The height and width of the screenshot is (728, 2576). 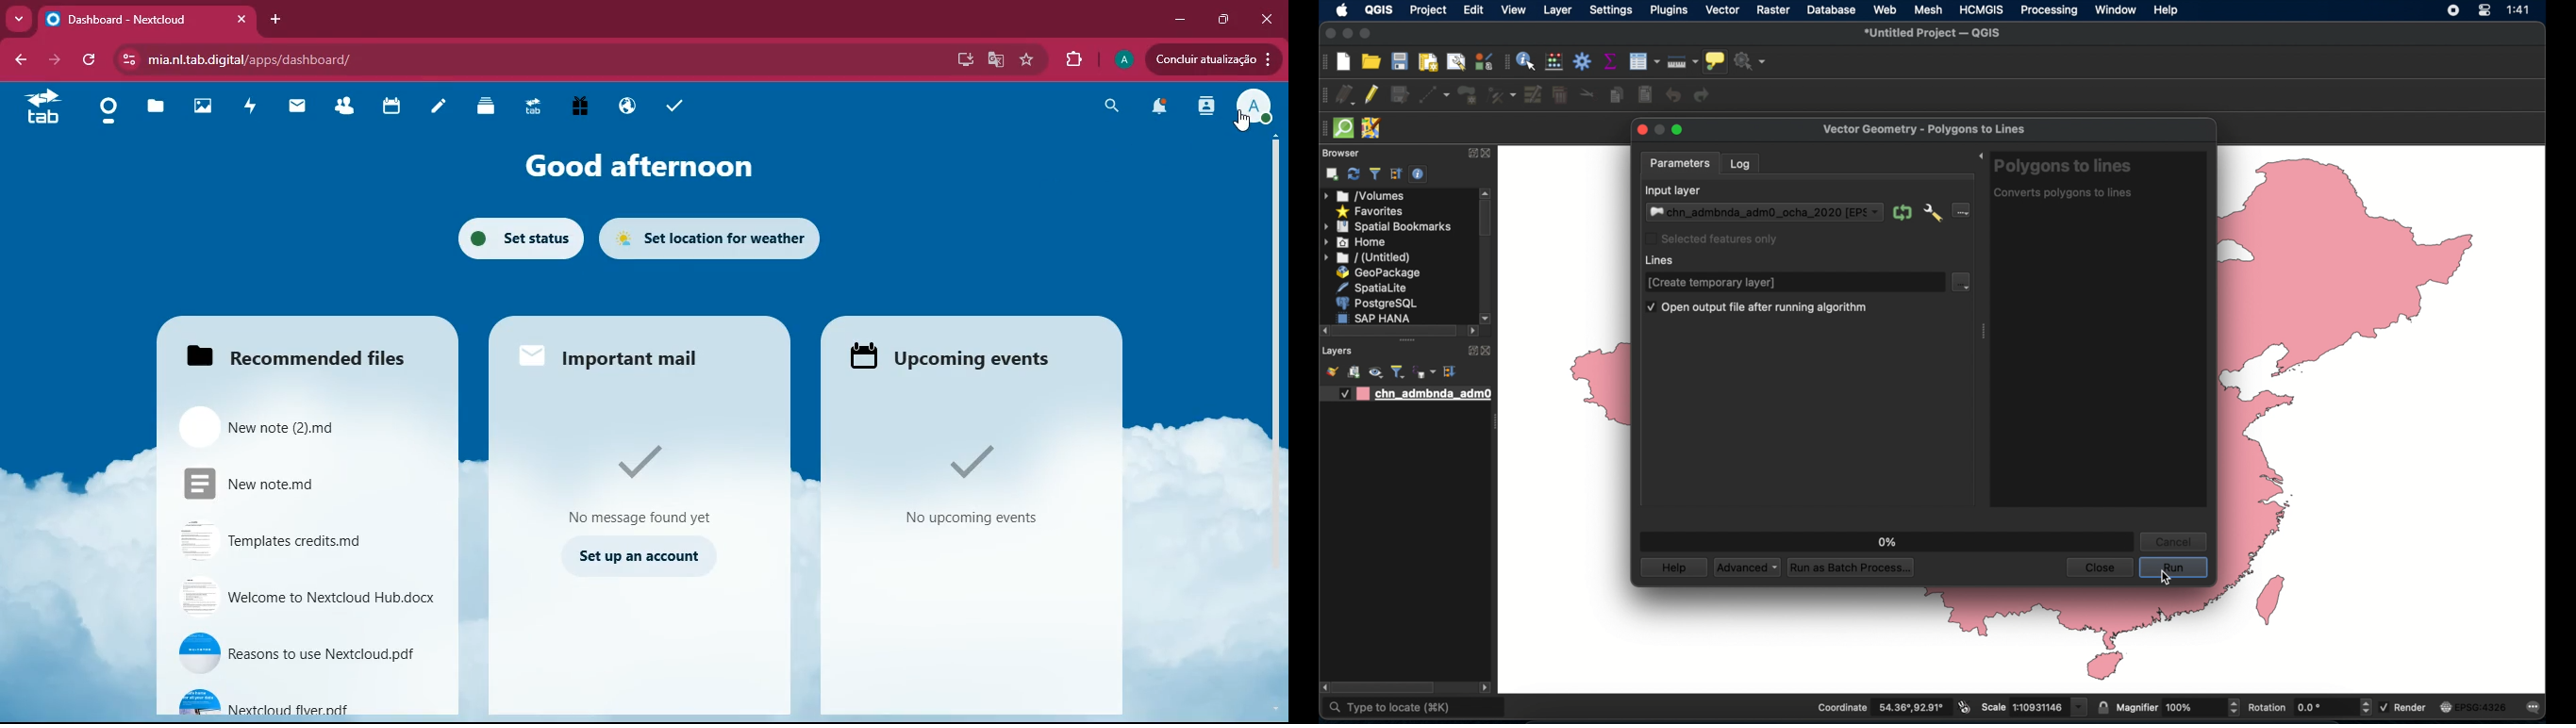 I want to click on set location for weather, so click(x=722, y=234).